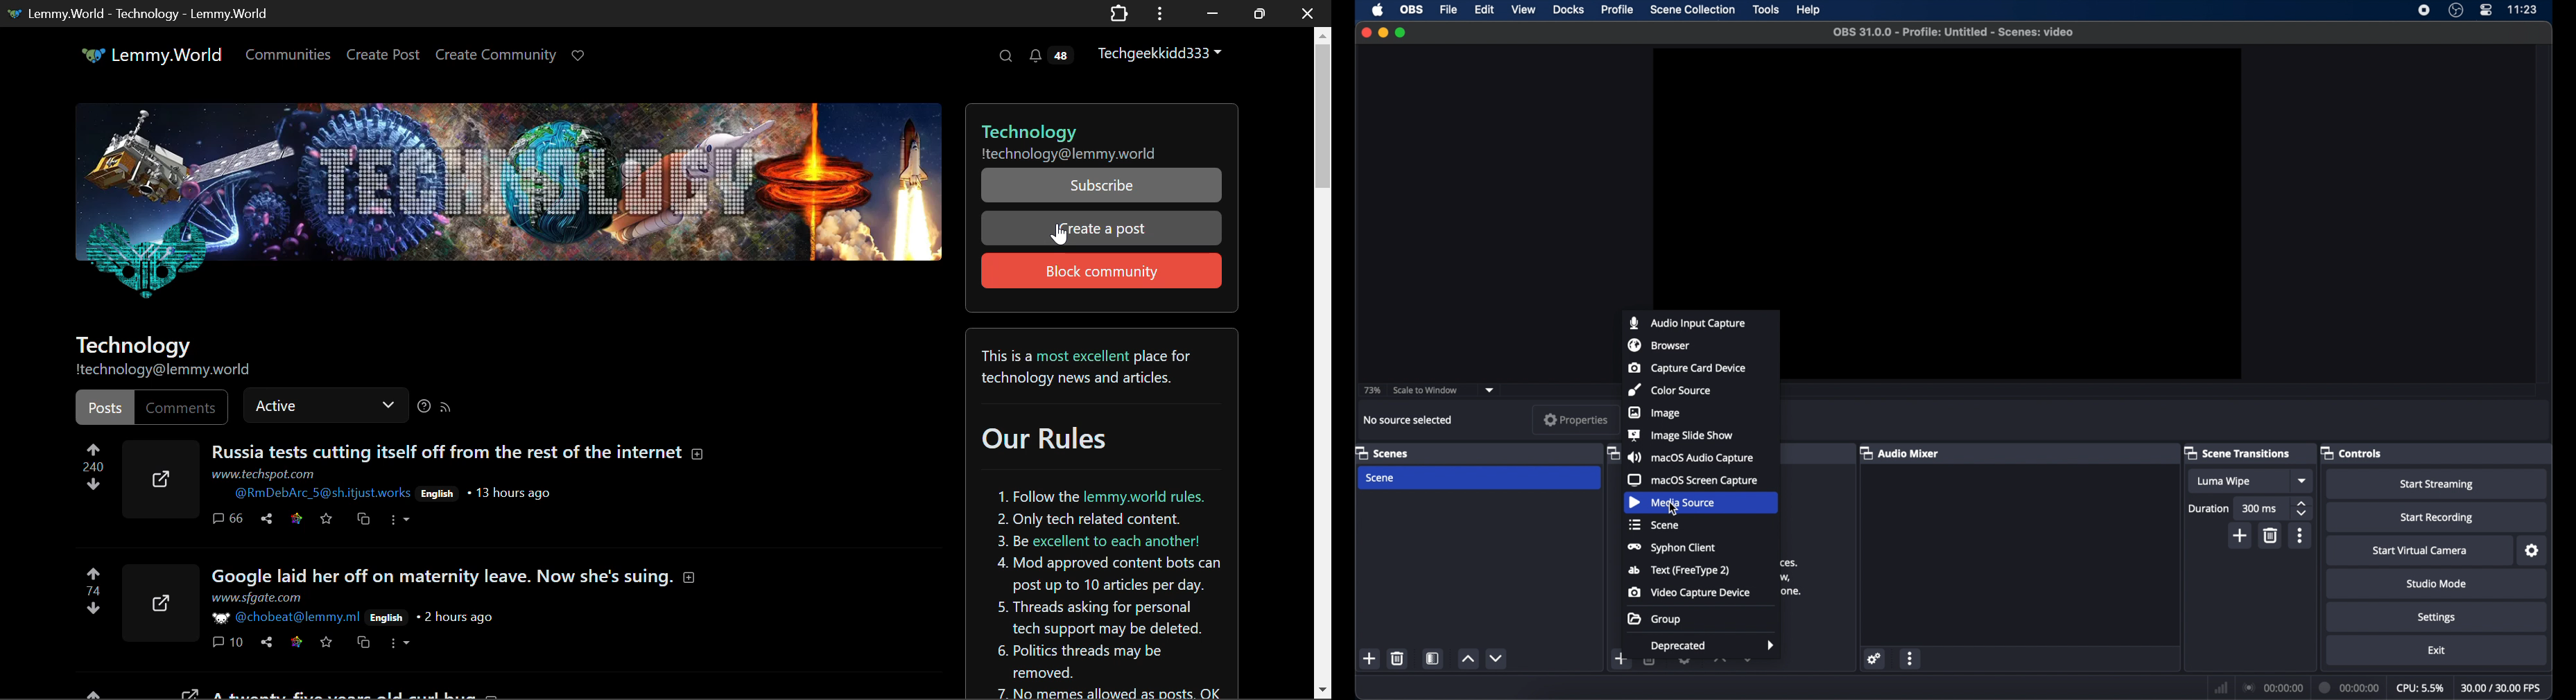  What do you see at coordinates (1670, 502) in the screenshot?
I see `media source` at bounding box center [1670, 502].